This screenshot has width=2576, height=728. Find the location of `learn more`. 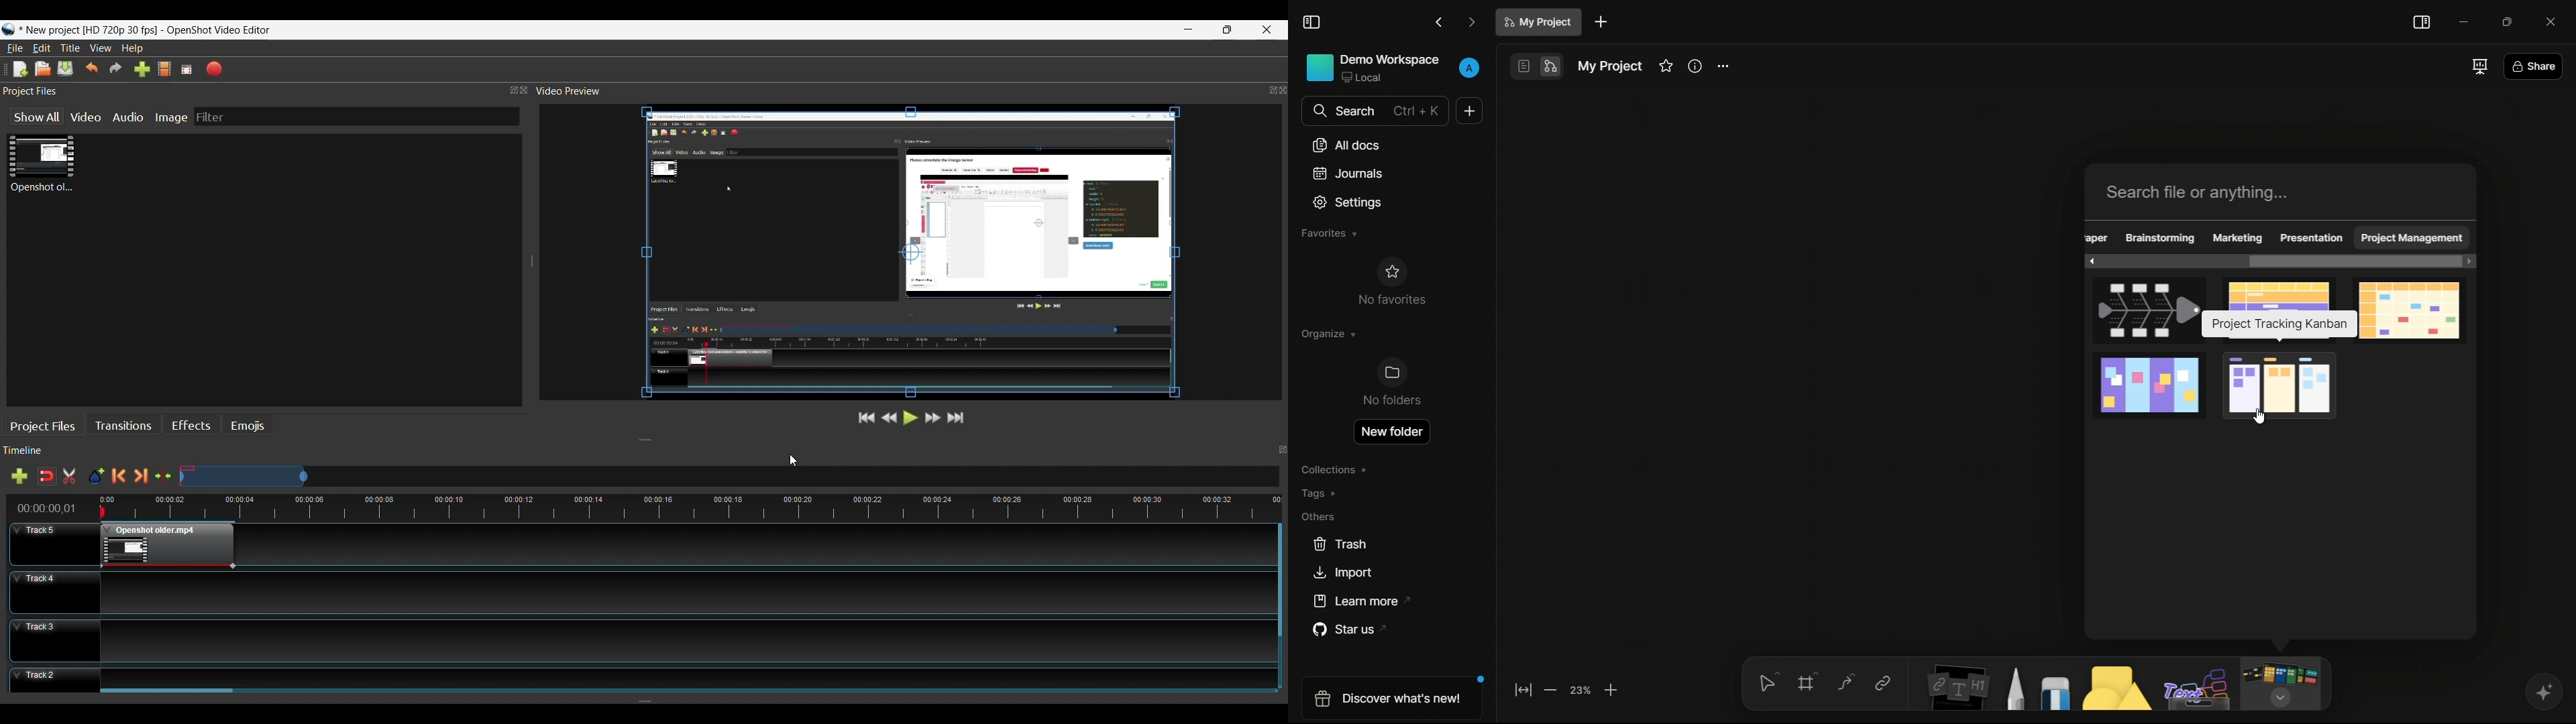

learn more is located at coordinates (1364, 601).